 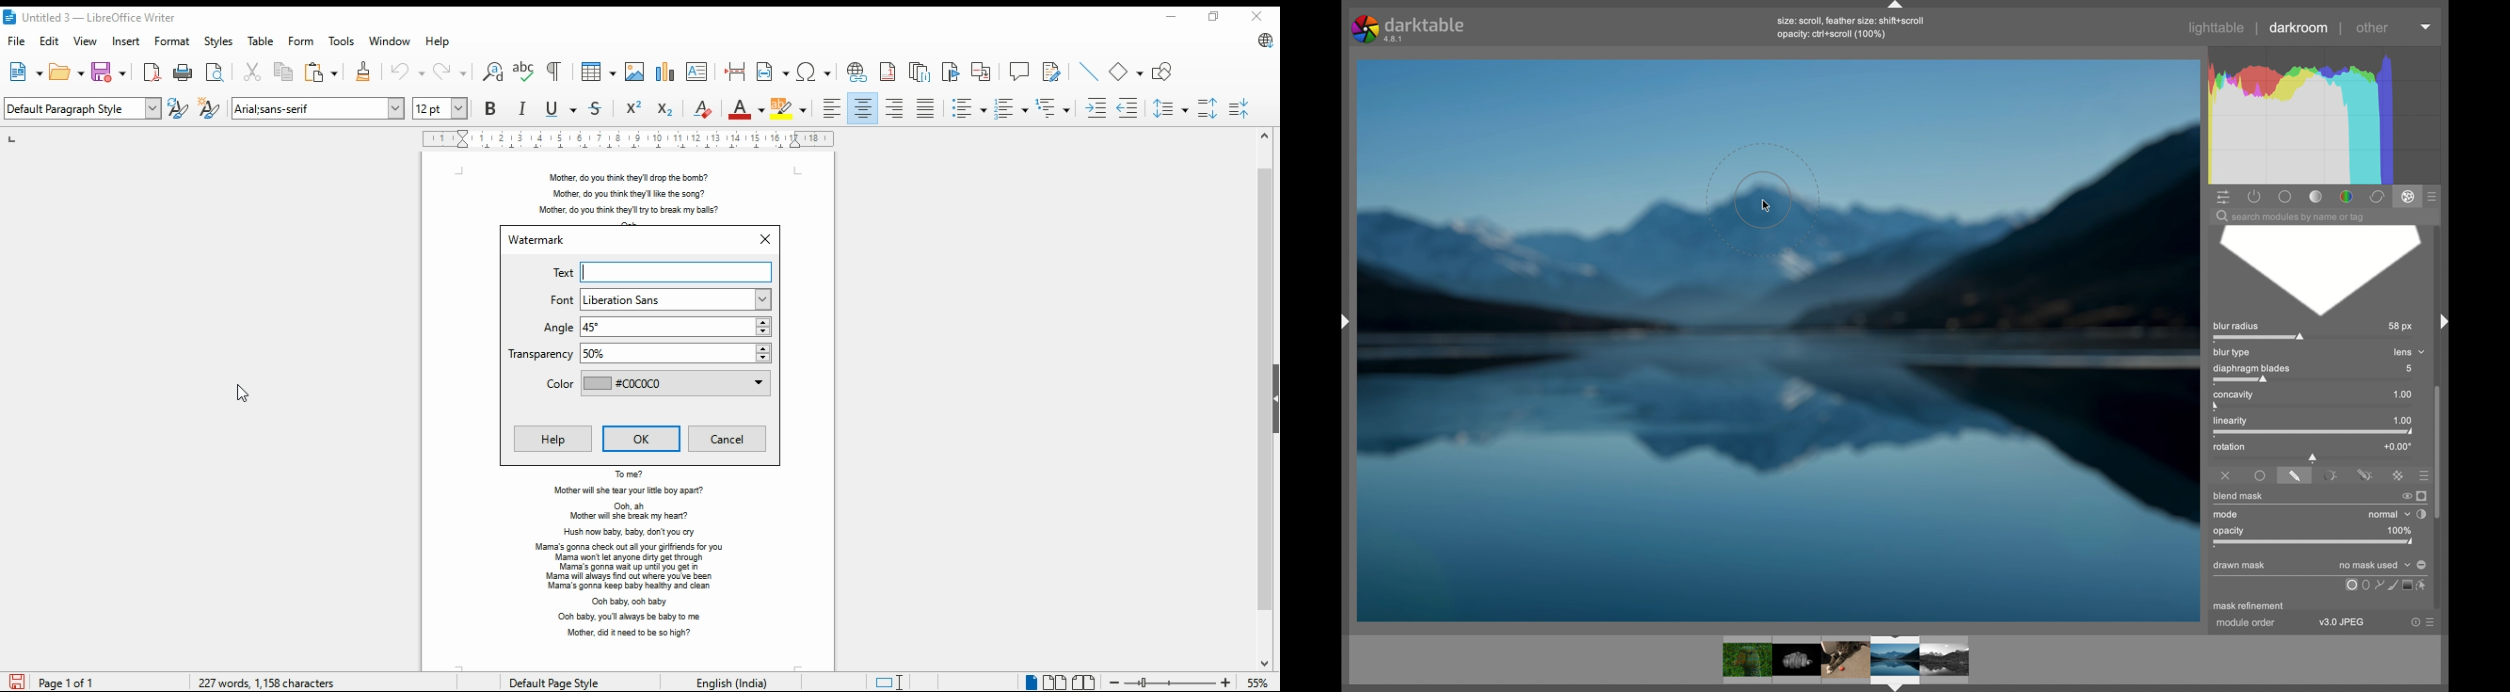 I want to click on increase indent, so click(x=1095, y=108).